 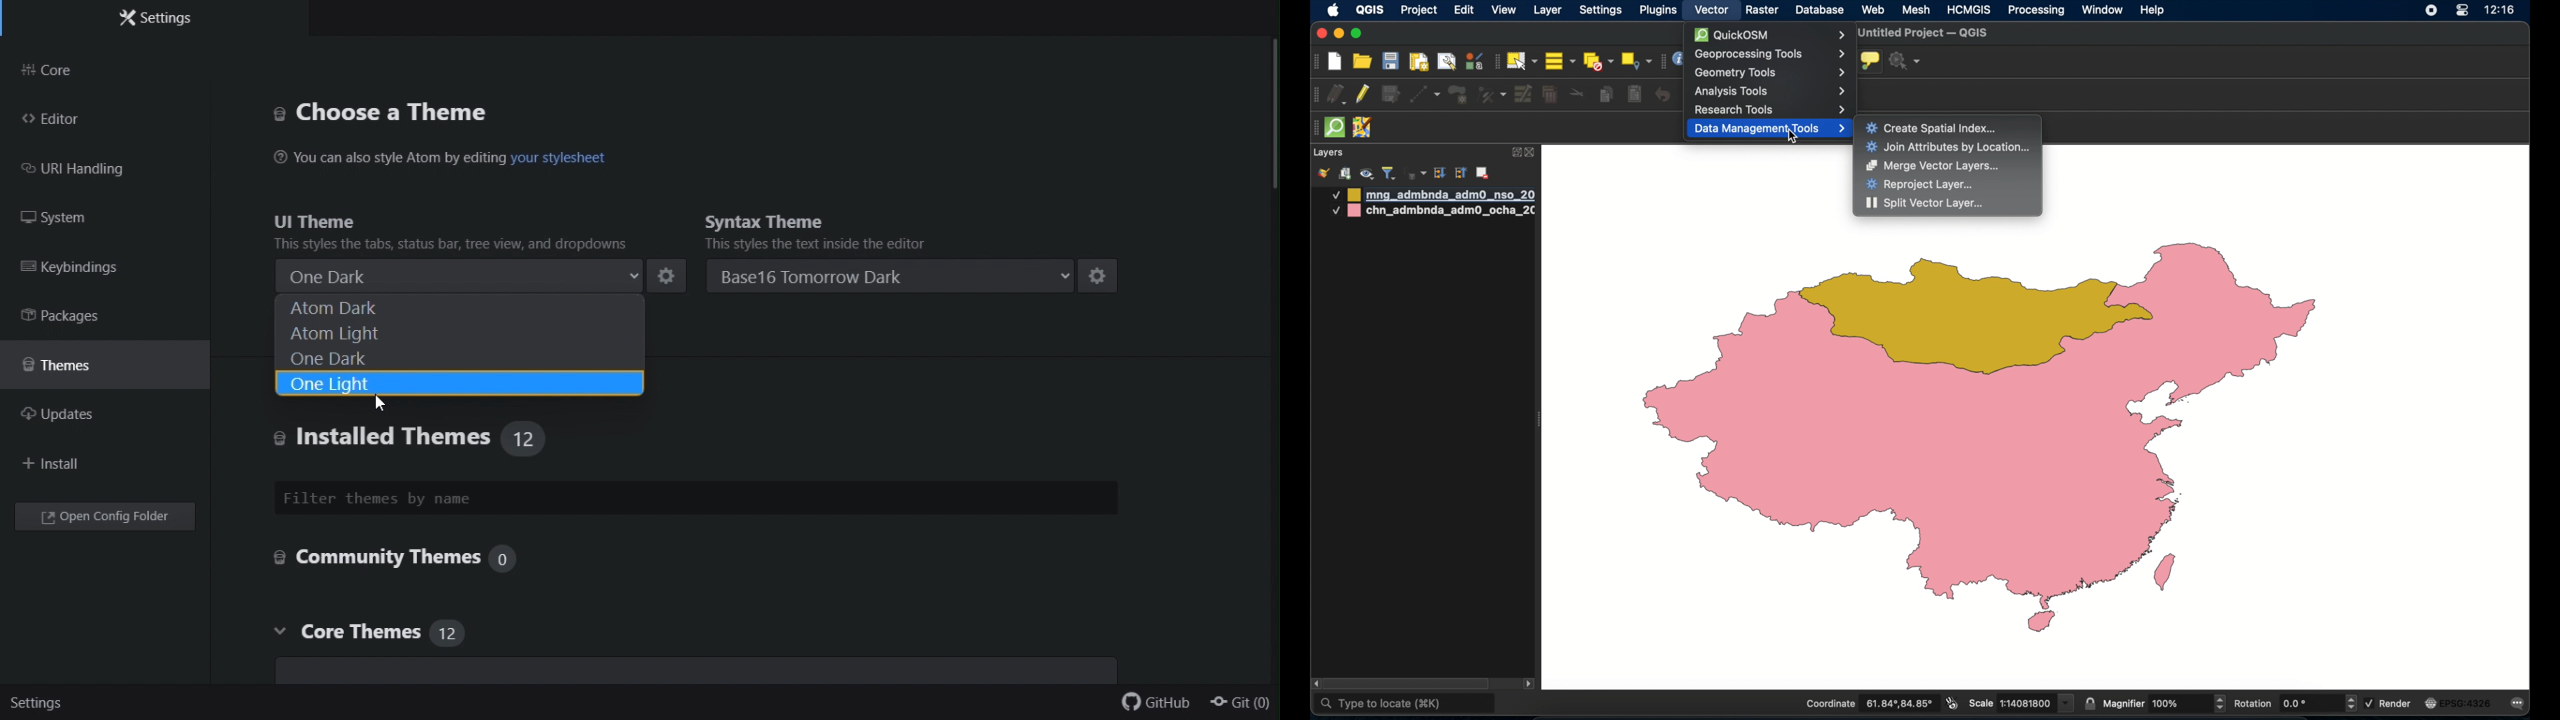 I want to click on scroll right arrow, so click(x=1529, y=686).